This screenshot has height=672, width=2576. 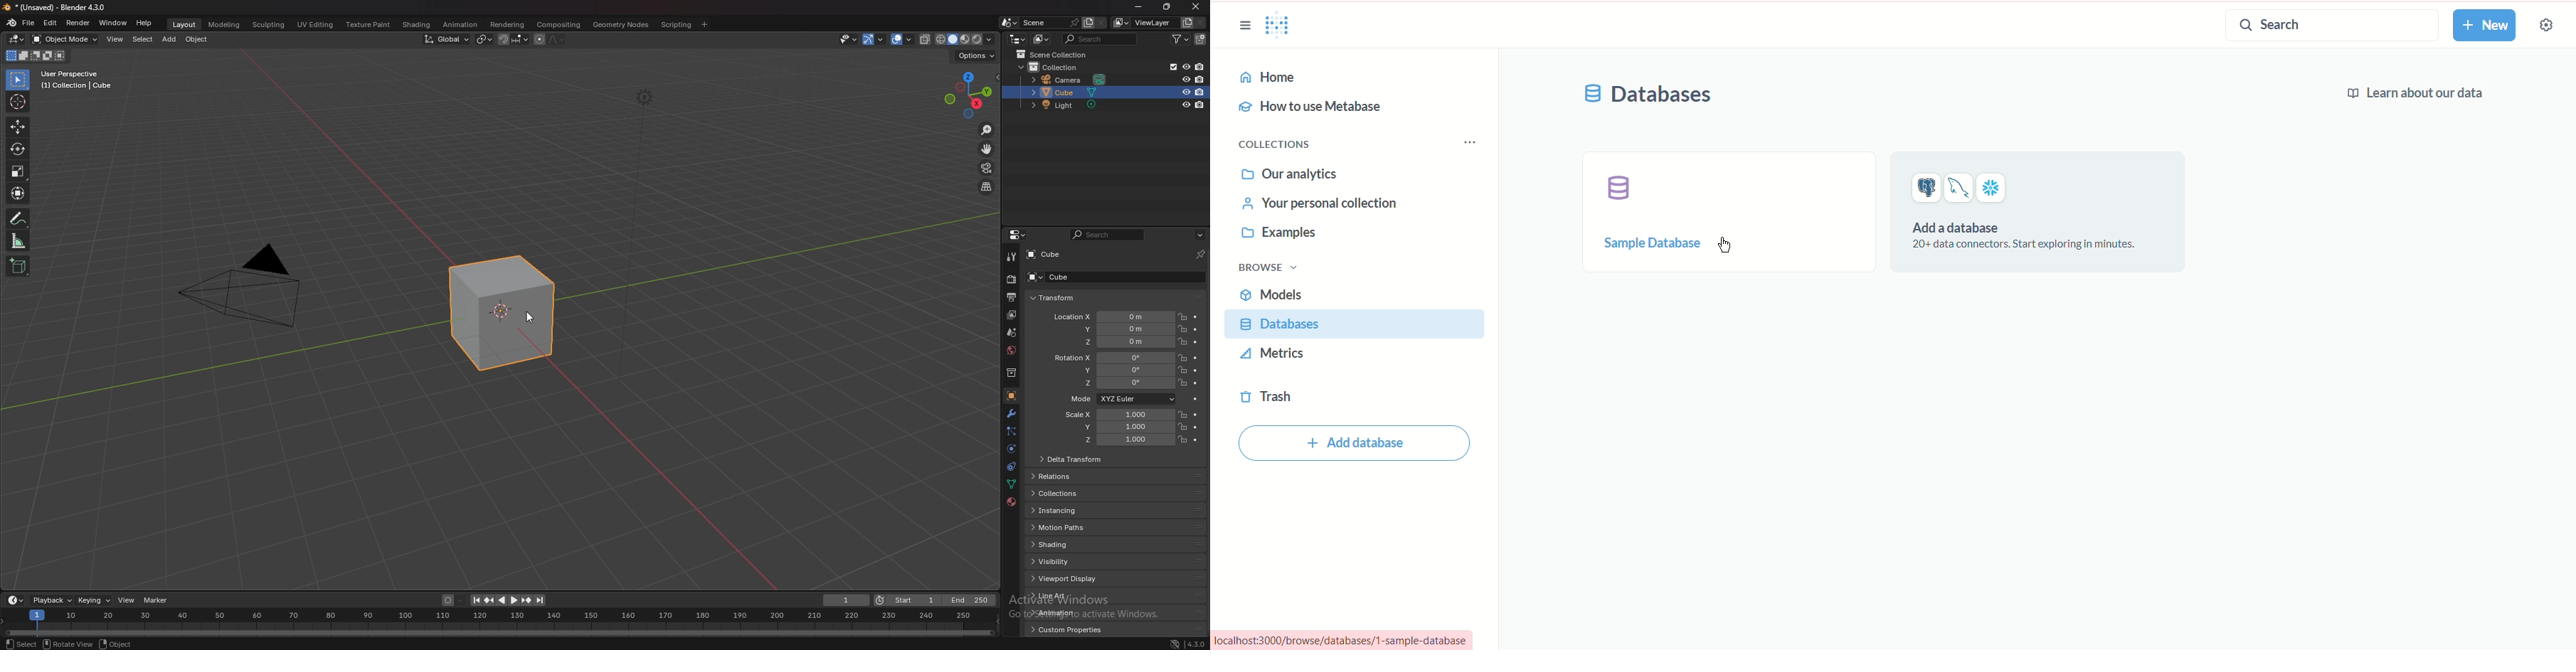 What do you see at coordinates (1112, 317) in the screenshot?
I see `location x` at bounding box center [1112, 317].